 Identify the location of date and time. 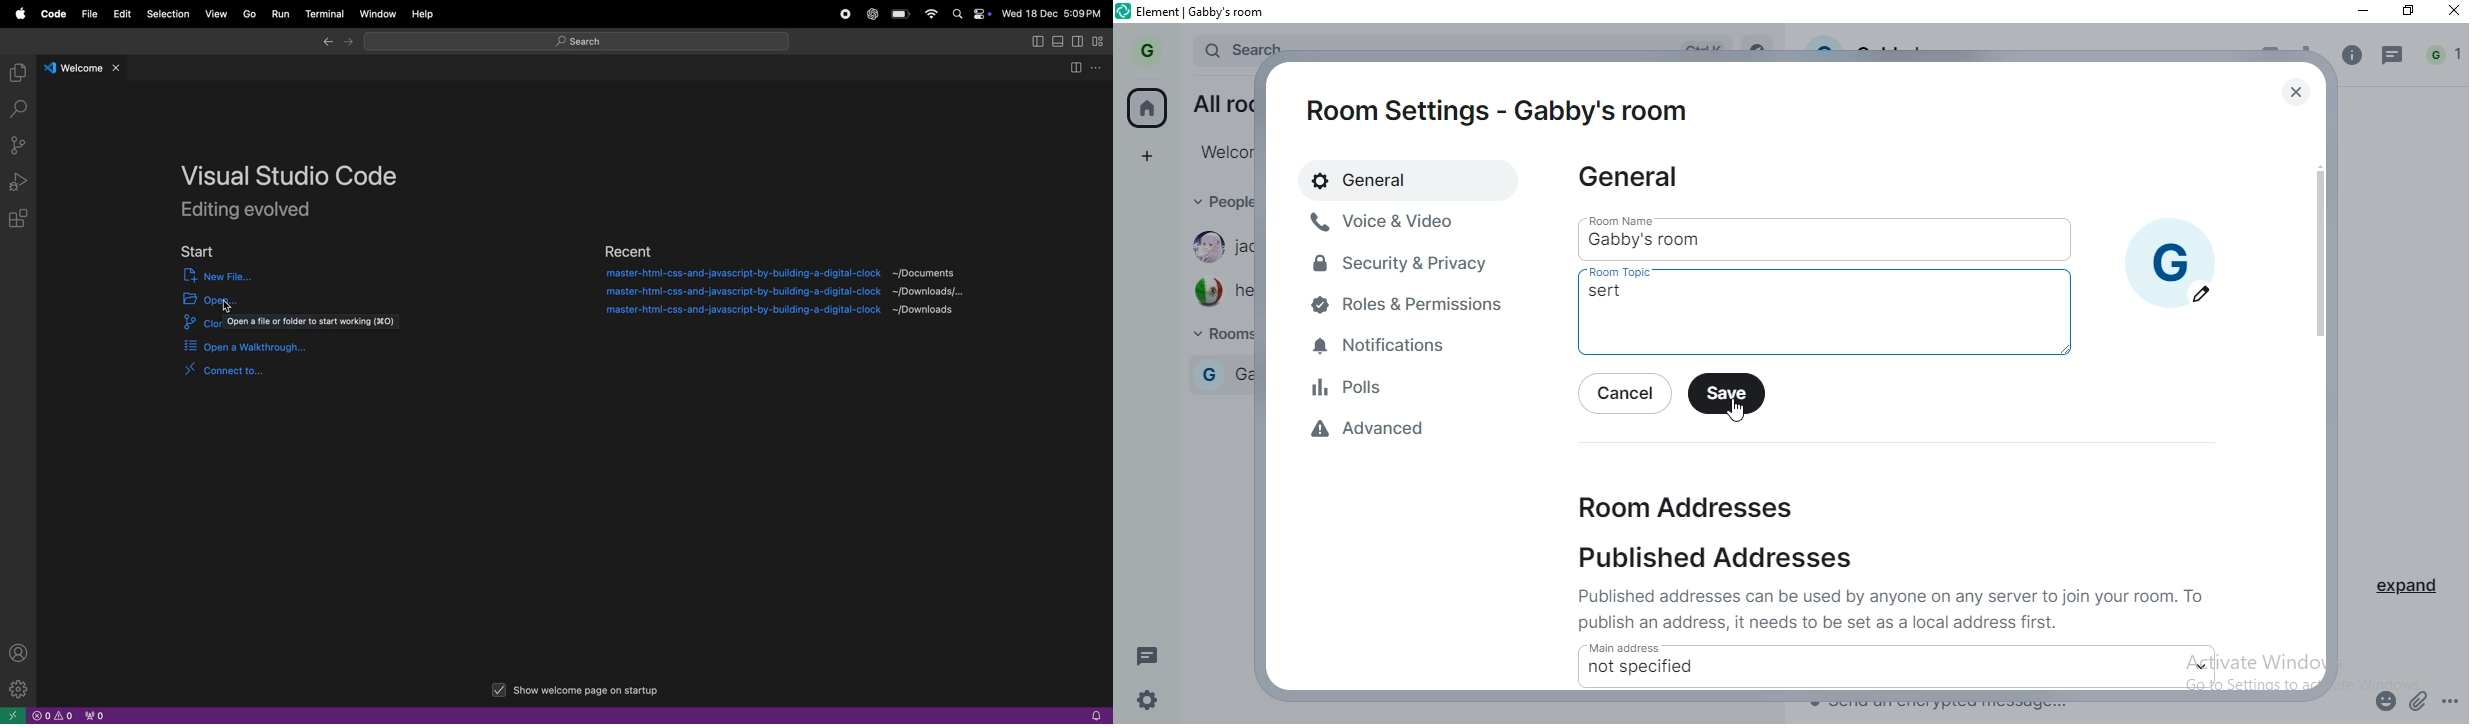
(1052, 15).